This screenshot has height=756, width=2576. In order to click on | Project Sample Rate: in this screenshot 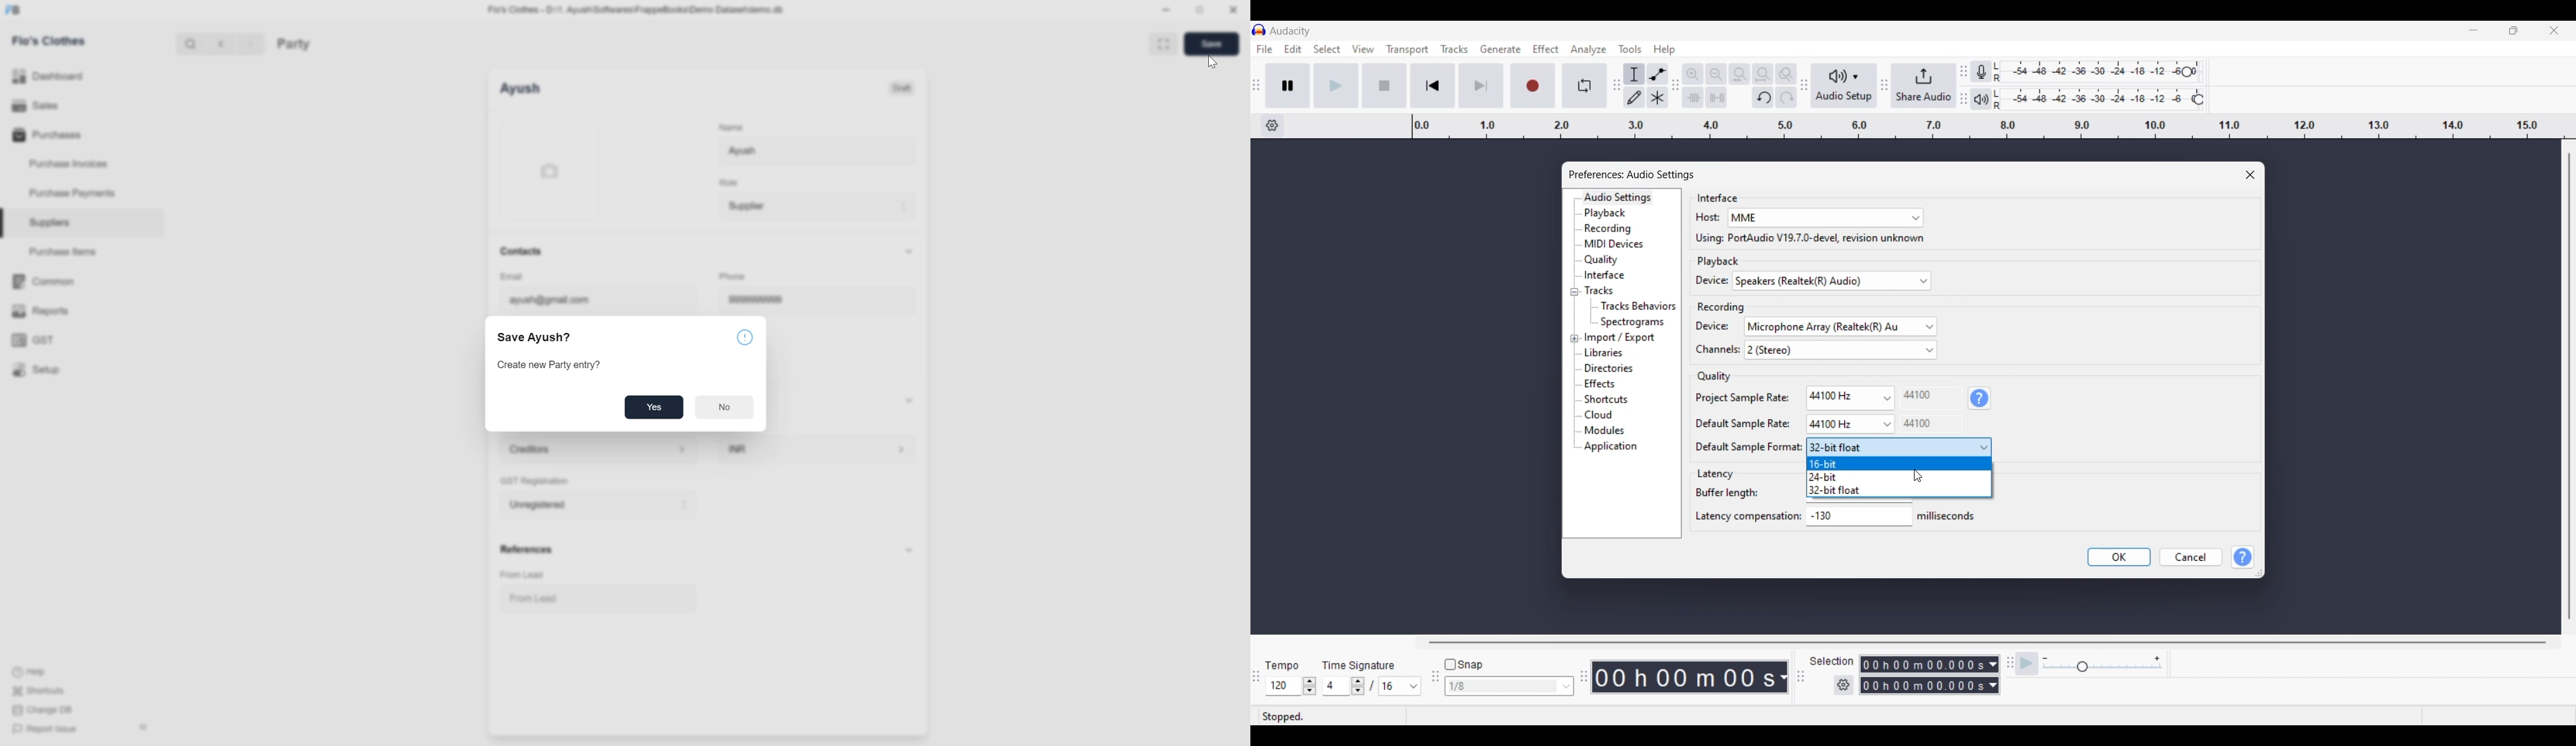, I will do `click(1738, 397)`.